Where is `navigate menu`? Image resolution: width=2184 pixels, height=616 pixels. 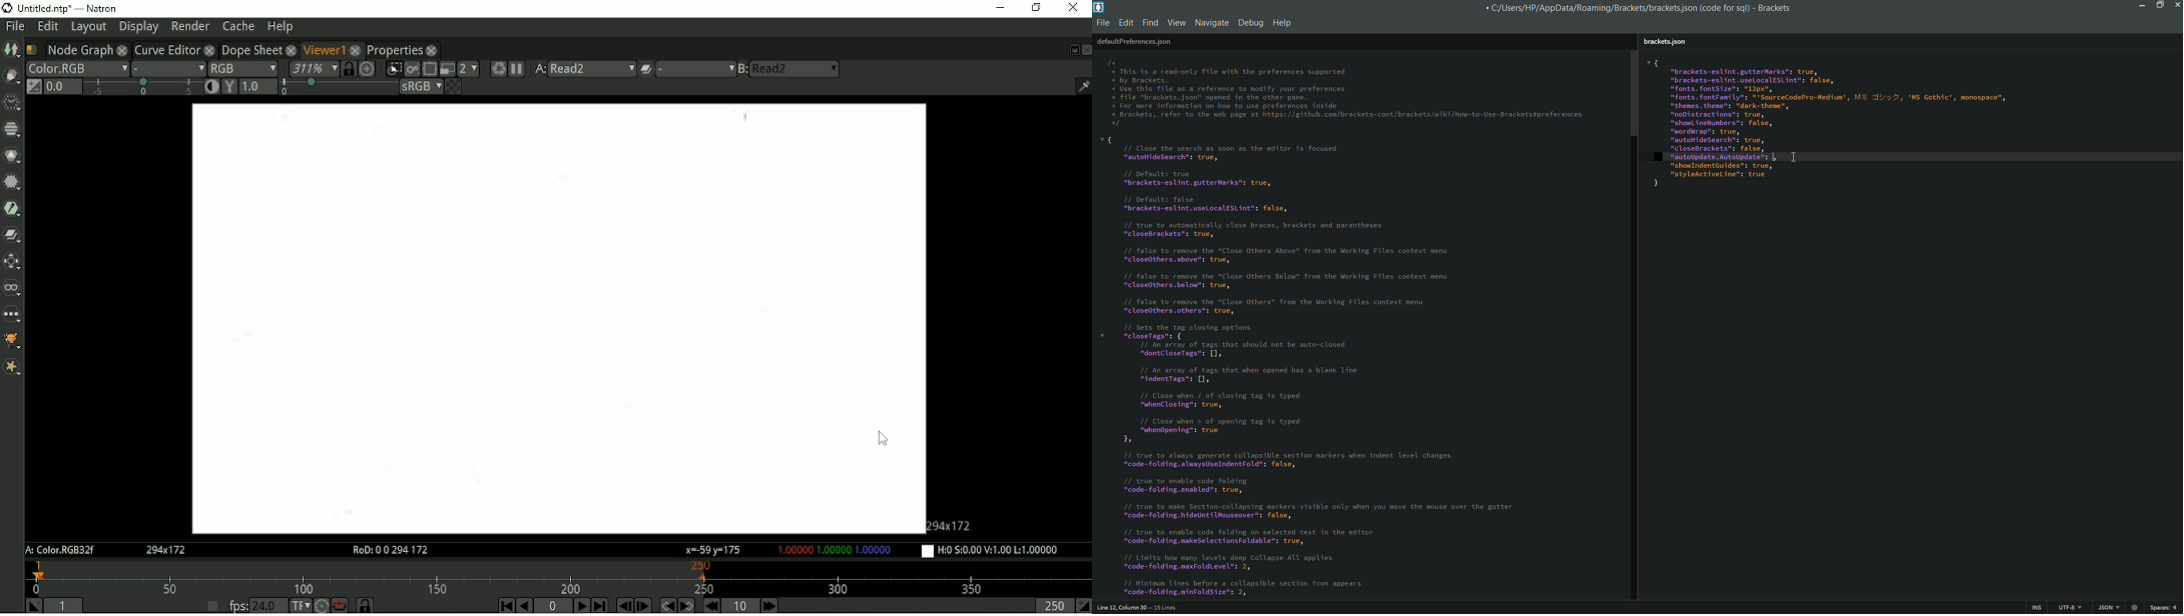
navigate menu is located at coordinates (1211, 23).